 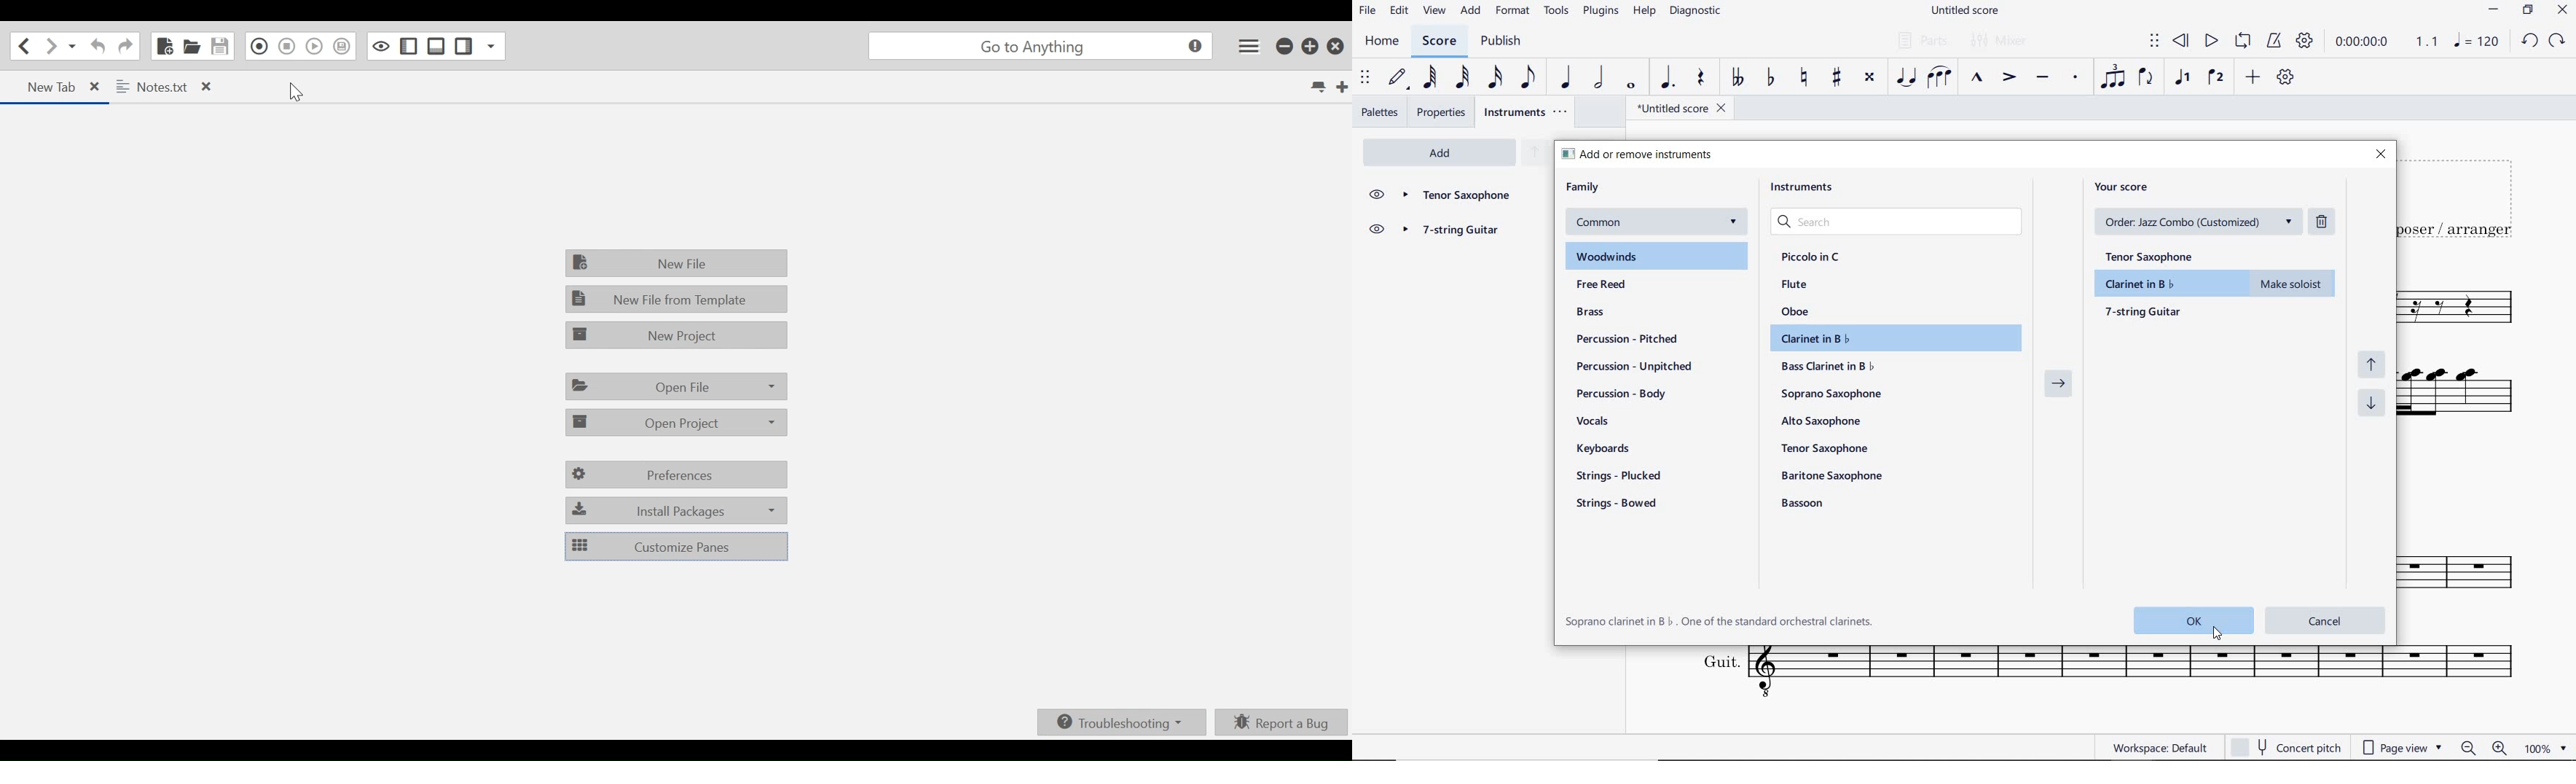 What do you see at coordinates (1838, 79) in the screenshot?
I see `TOGGLE SHARP` at bounding box center [1838, 79].